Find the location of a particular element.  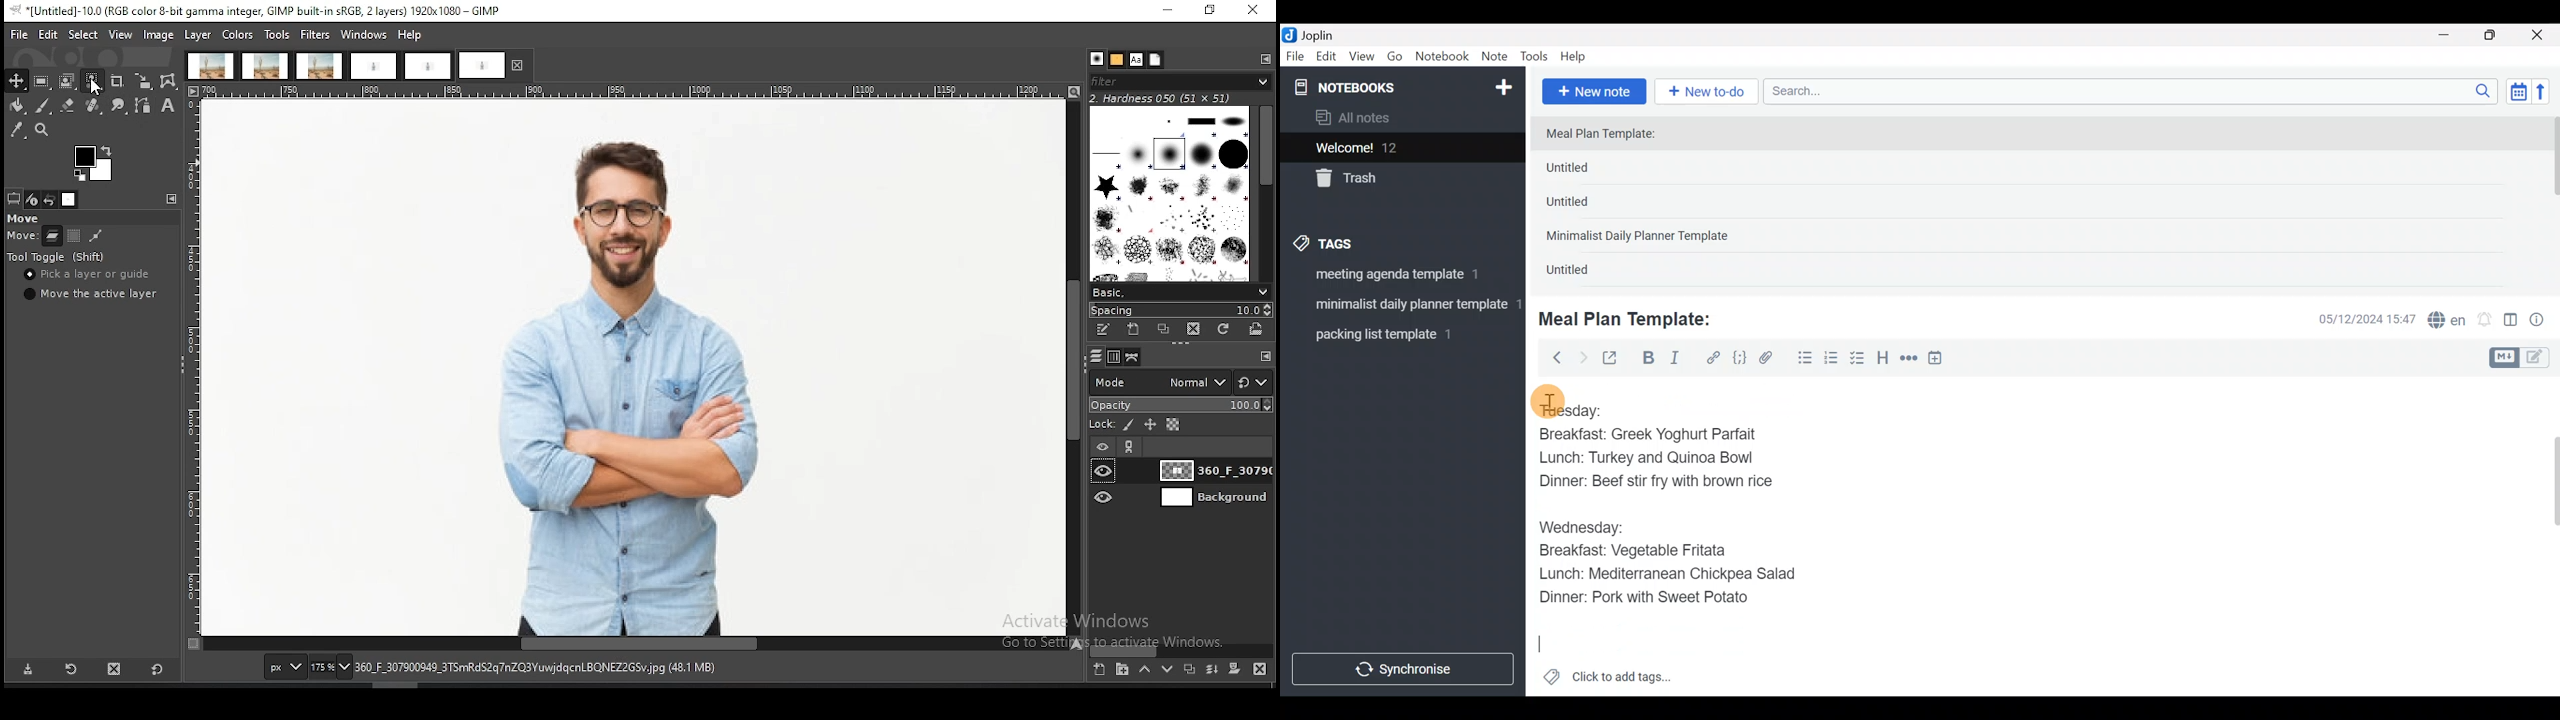

New to-do is located at coordinates (1709, 93).